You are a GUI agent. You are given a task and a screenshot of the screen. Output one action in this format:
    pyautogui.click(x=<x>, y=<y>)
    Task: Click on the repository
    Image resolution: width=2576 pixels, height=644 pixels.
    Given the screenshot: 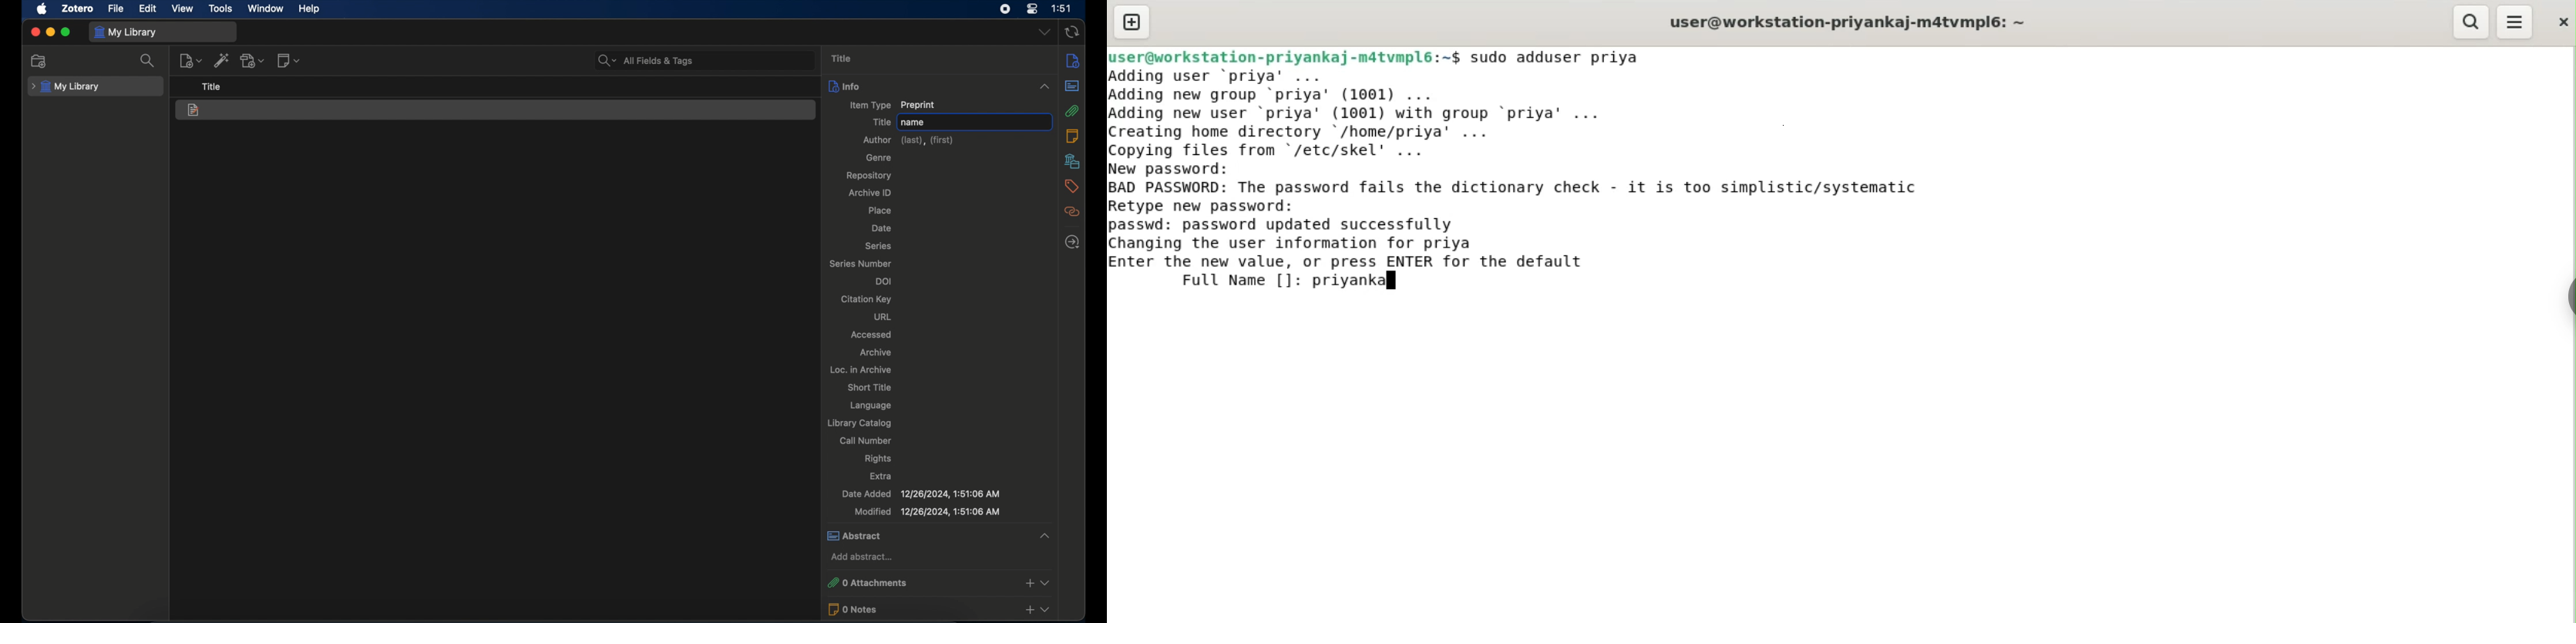 What is the action you would take?
    pyautogui.click(x=871, y=175)
    